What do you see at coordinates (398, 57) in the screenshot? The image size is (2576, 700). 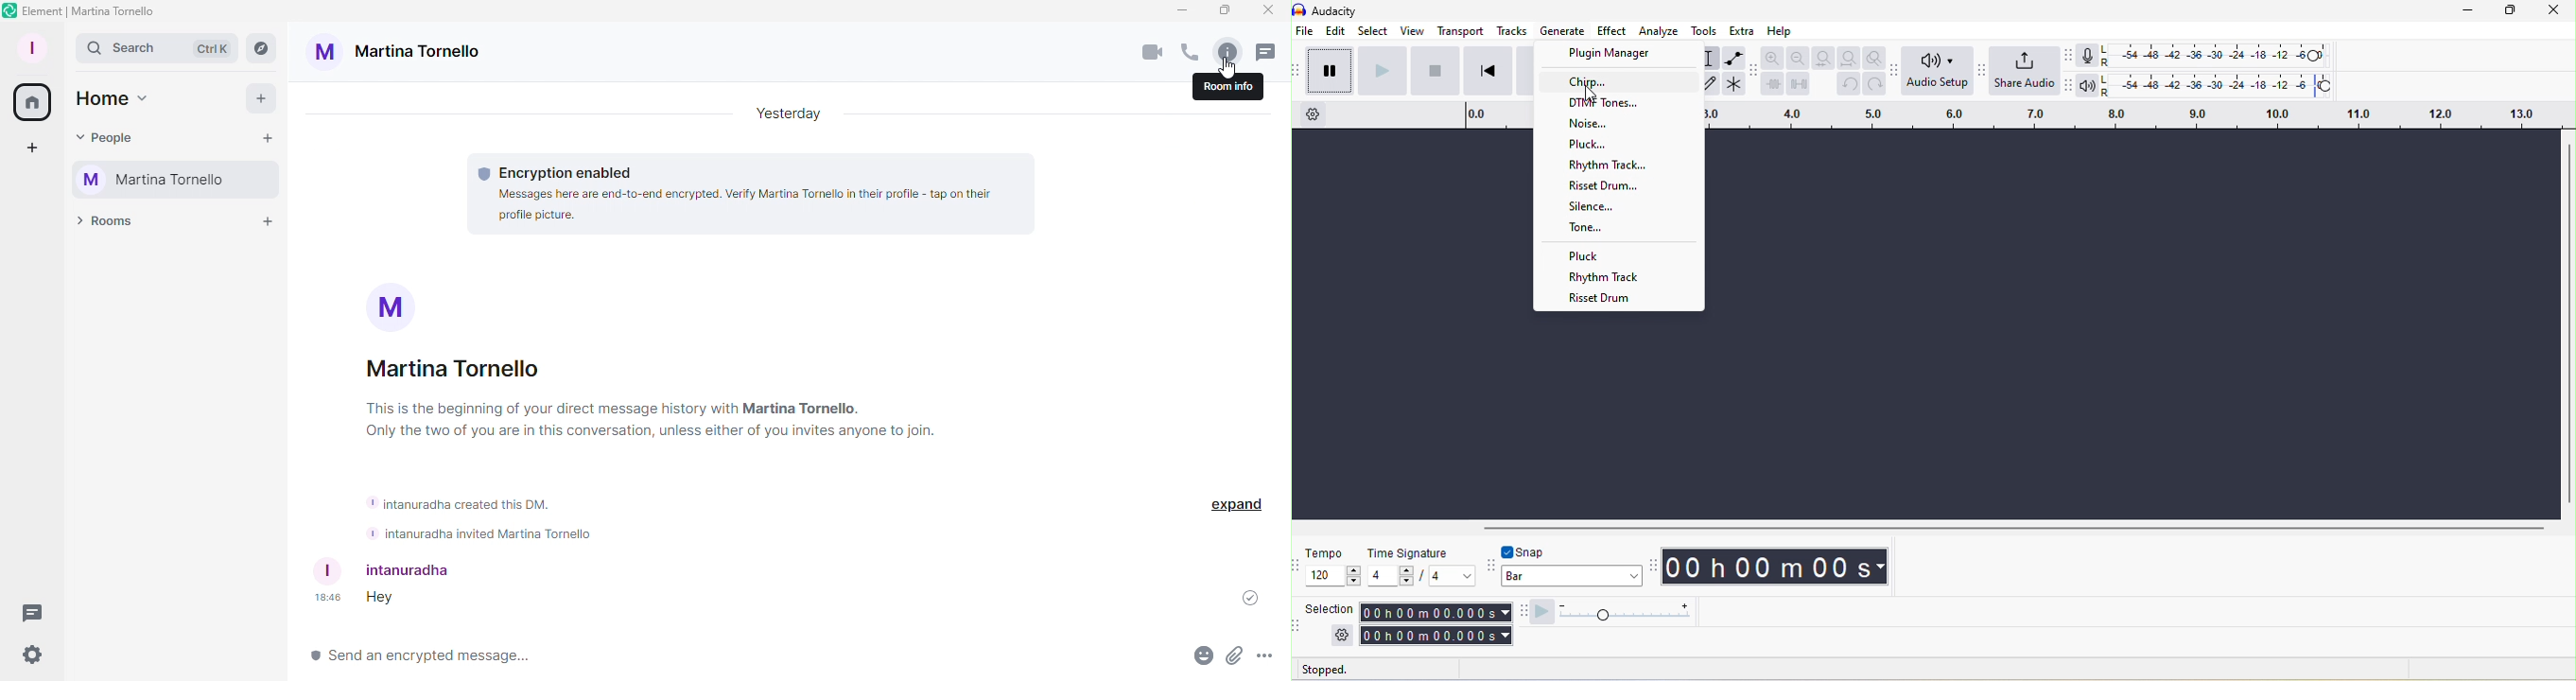 I see `Martina tornello` at bounding box center [398, 57].